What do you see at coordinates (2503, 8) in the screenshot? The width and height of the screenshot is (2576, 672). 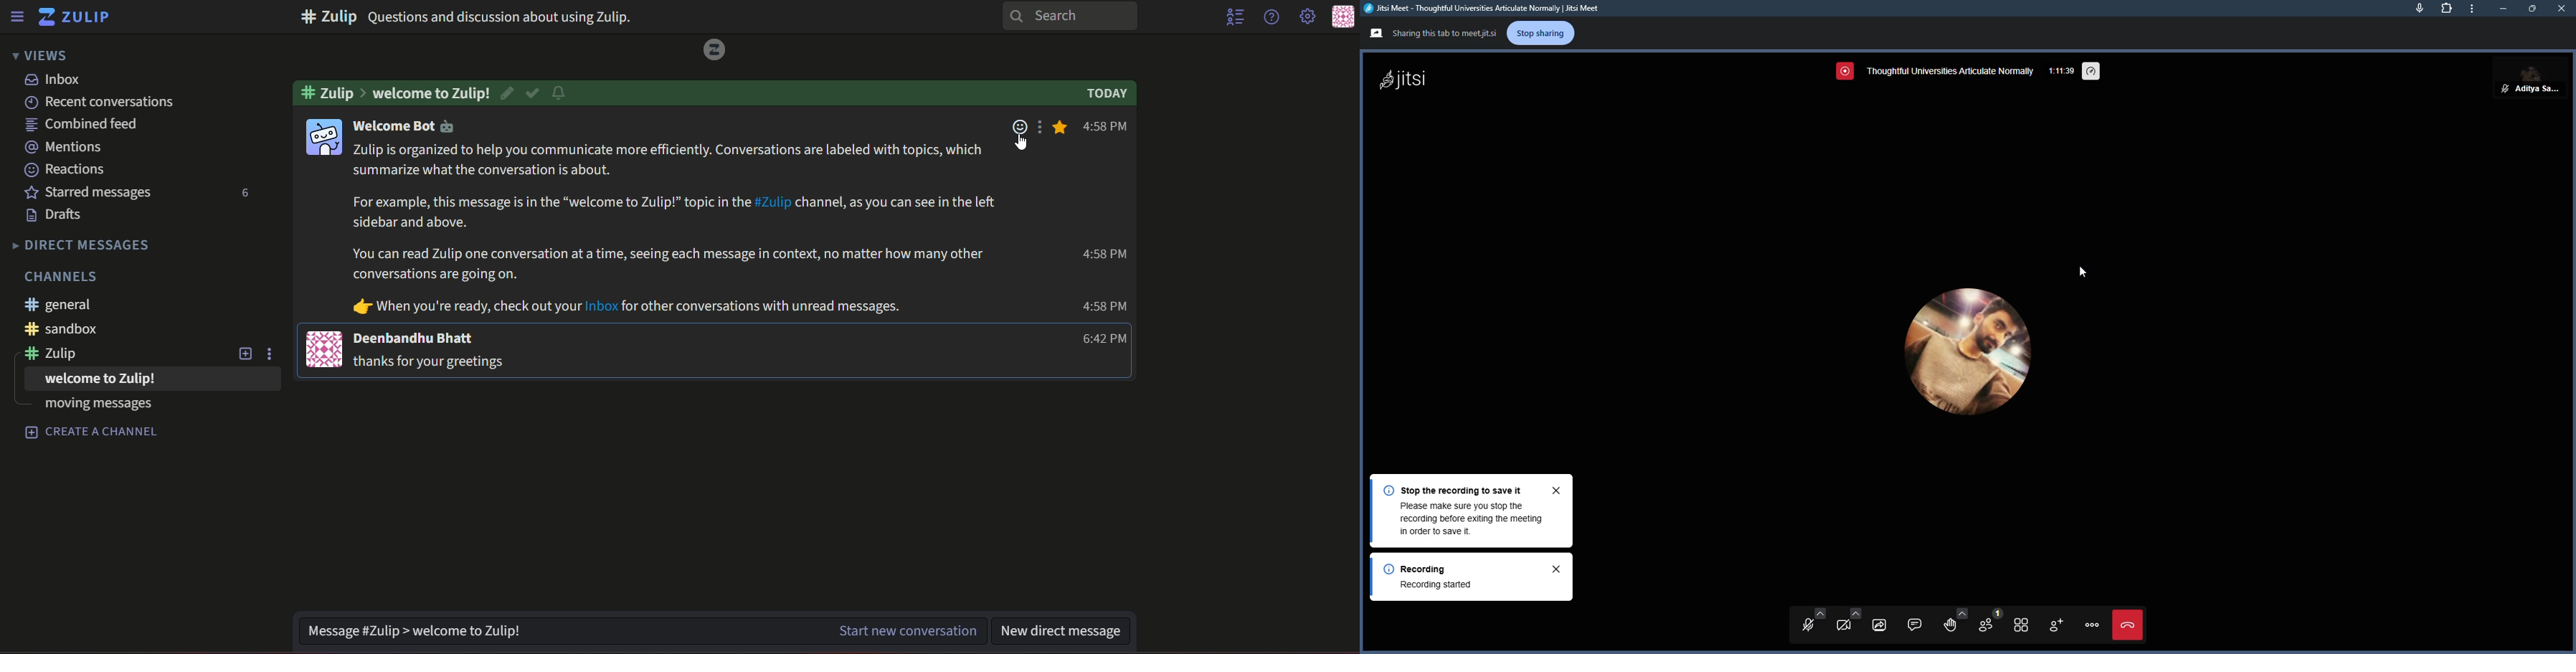 I see `minimize` at bounding box center [2503, 8].